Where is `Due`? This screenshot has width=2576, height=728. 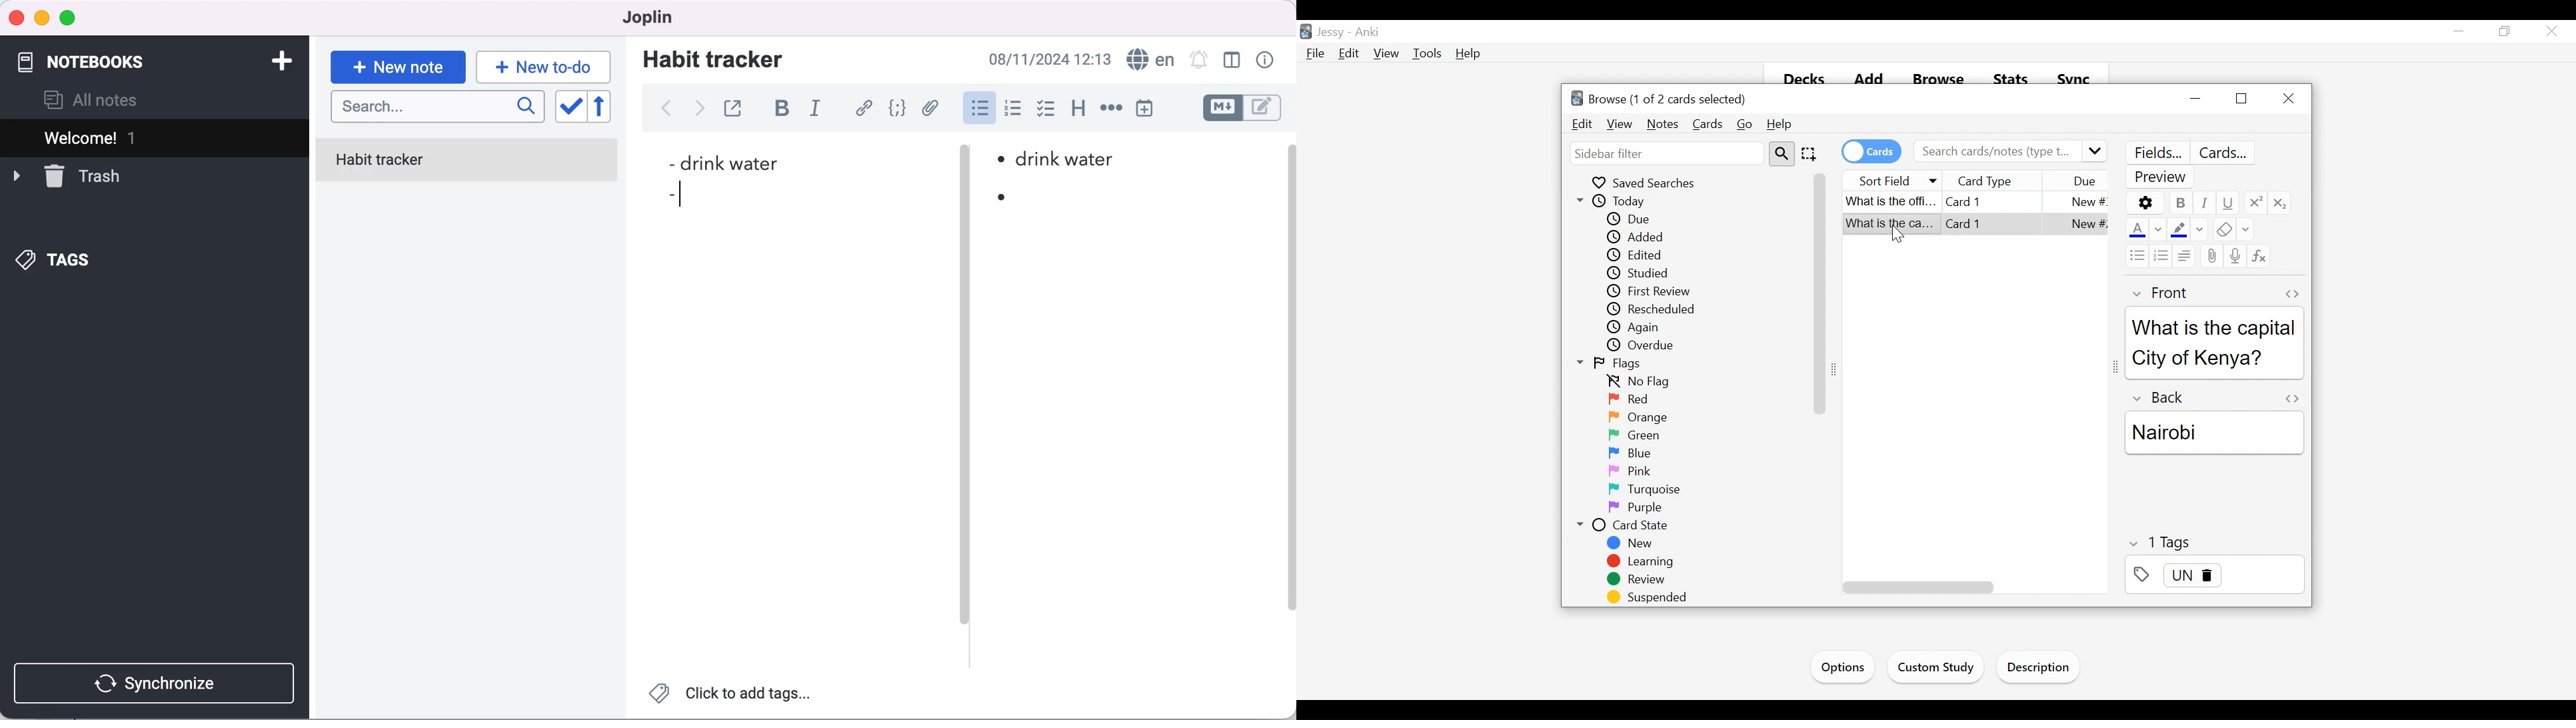 Due is located at coordinates (2083, 181).